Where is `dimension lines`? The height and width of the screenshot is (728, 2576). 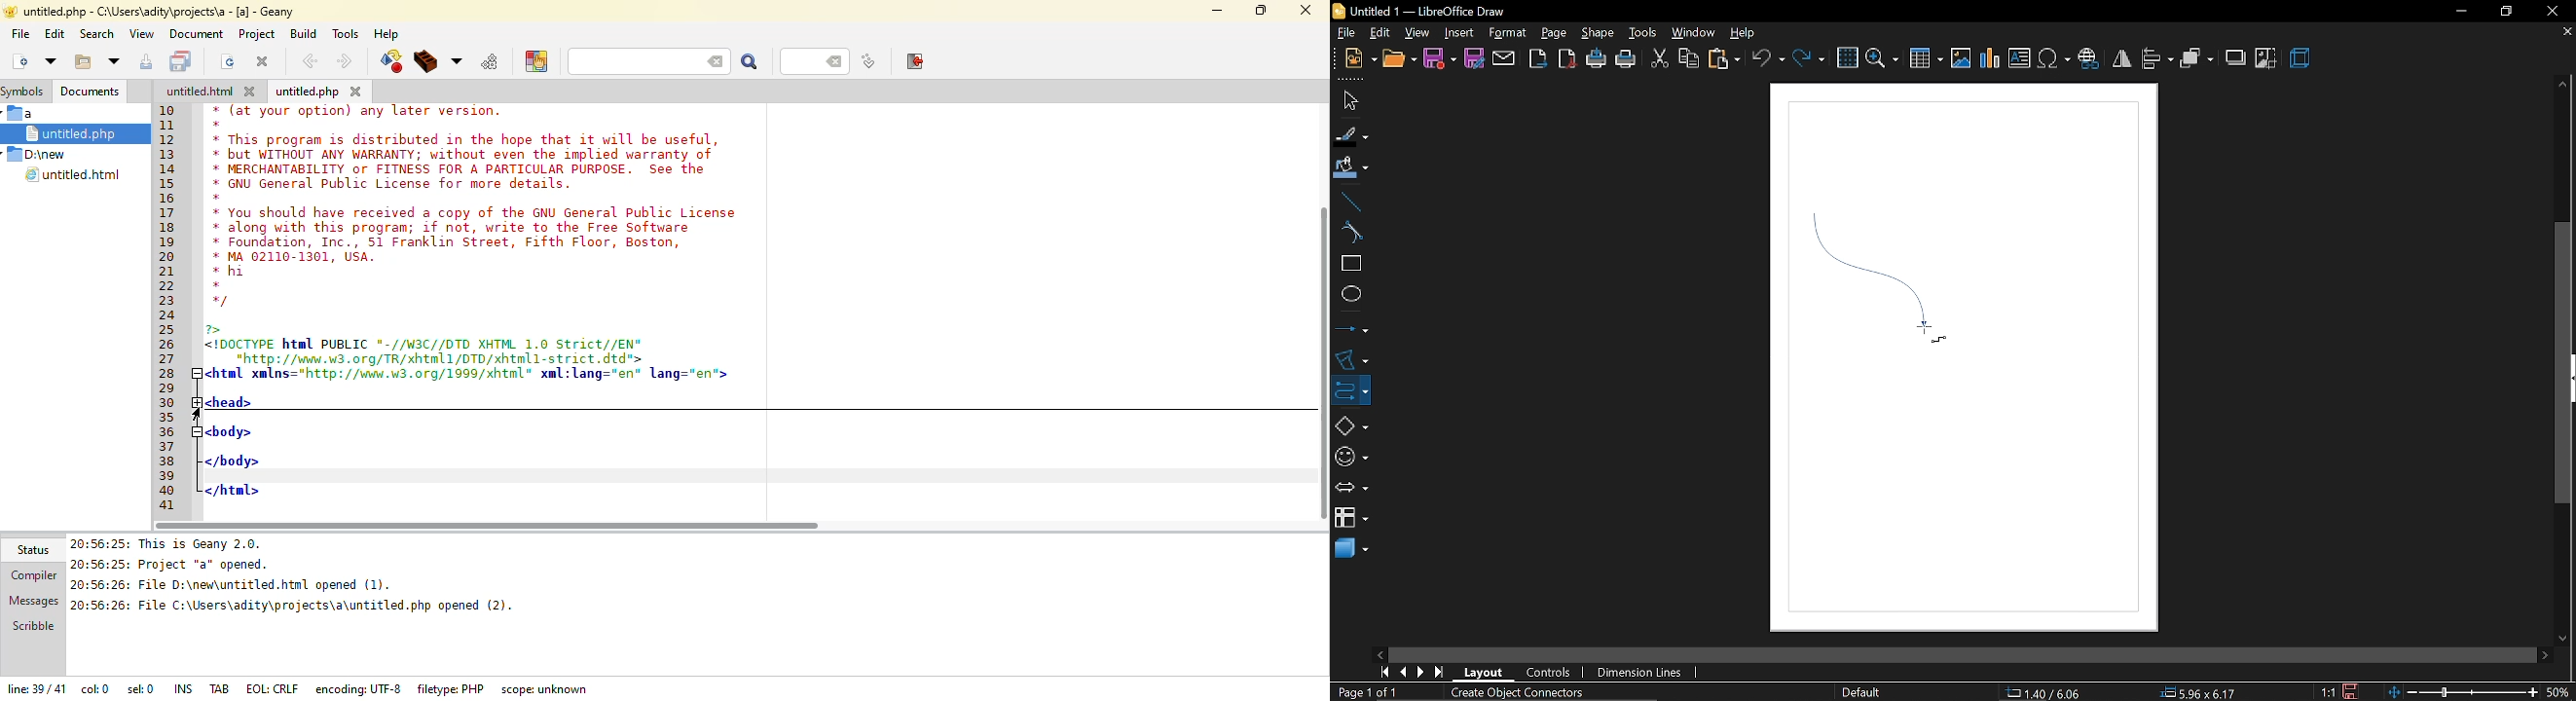
dimension lines is located at coordinates (1642, 673).